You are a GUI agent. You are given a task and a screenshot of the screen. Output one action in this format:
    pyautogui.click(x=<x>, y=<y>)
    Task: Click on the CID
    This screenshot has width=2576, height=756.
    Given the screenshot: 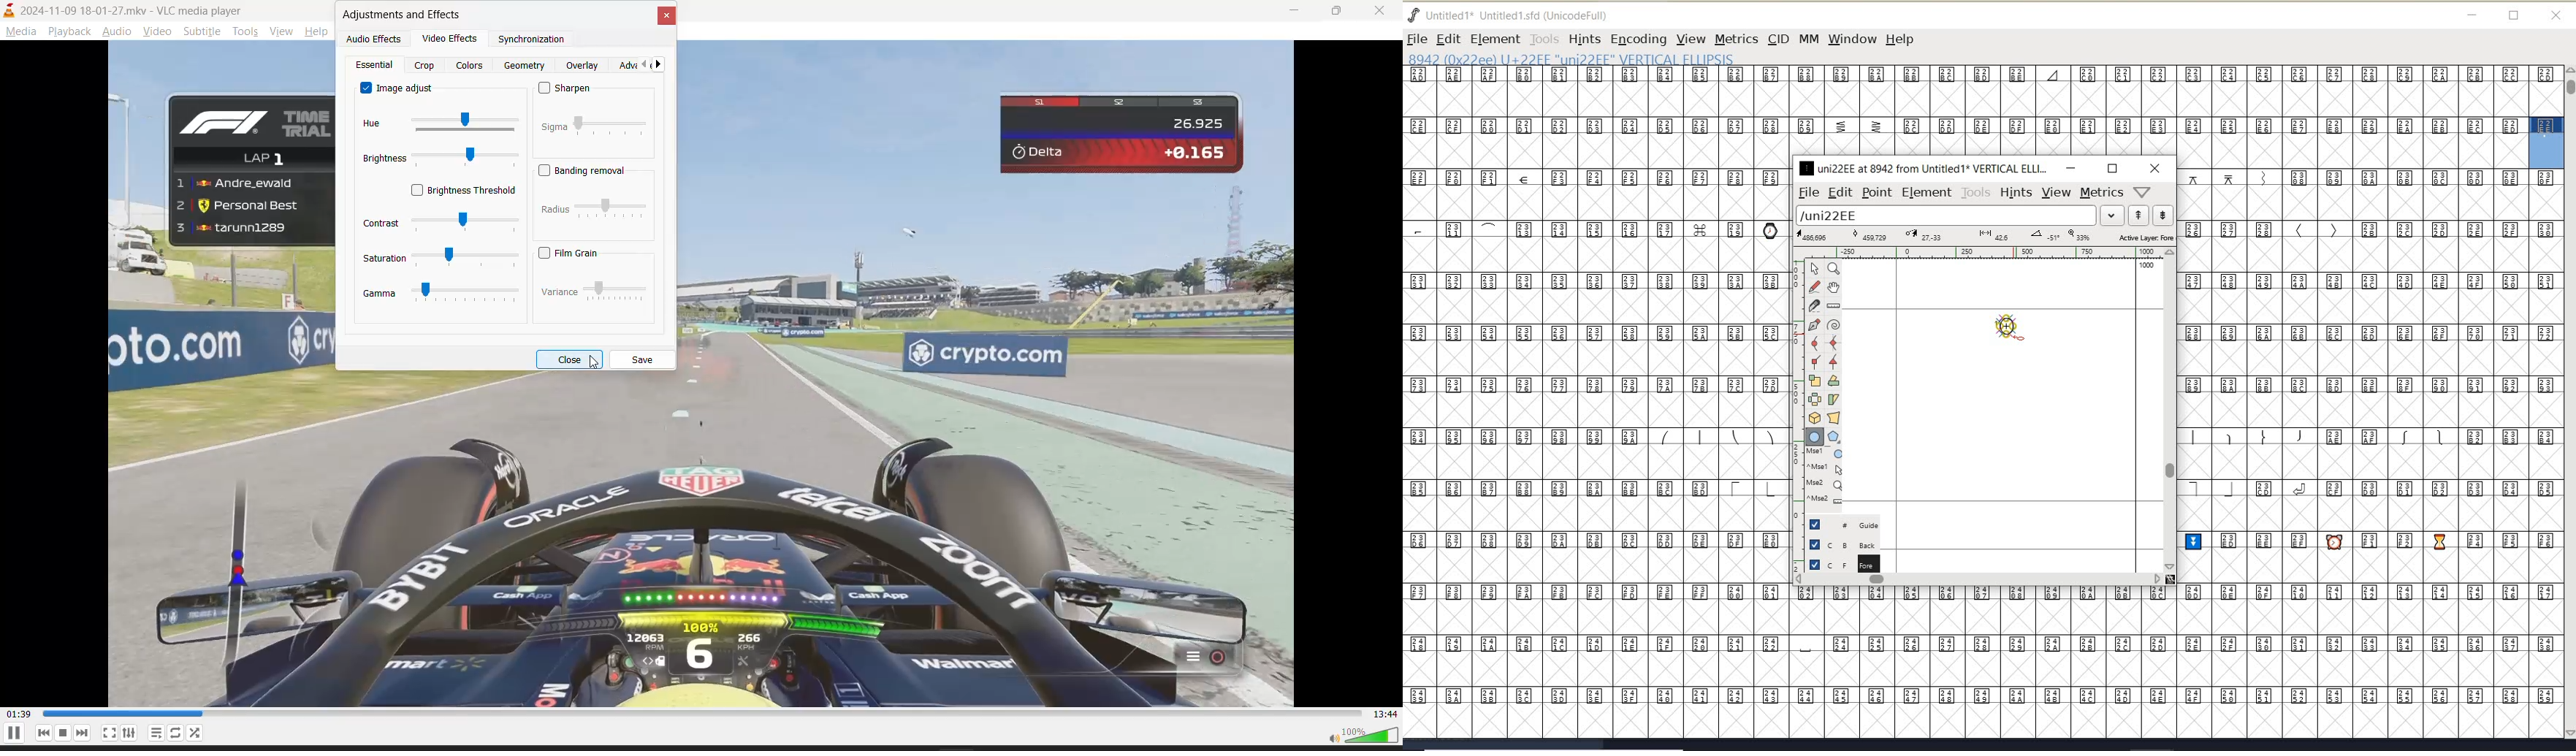 What is the action you would take?
    pyautogui.click(x=1777, y=39)
    